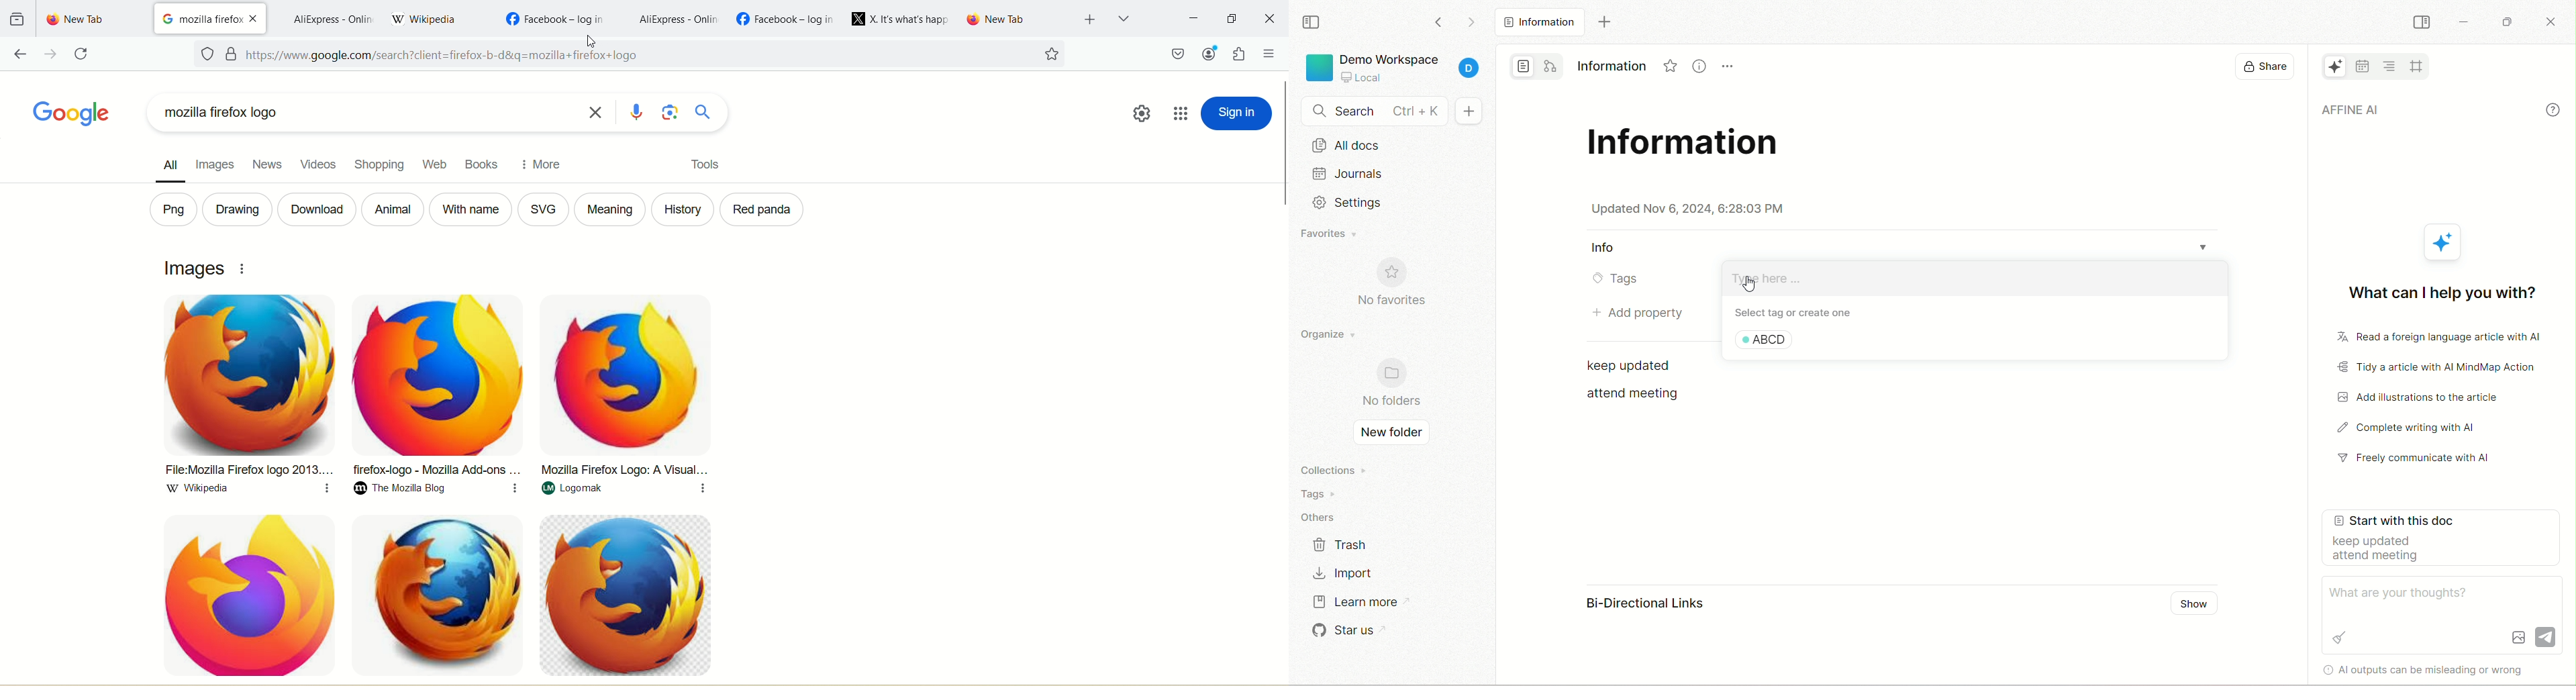 This screenshot has width=2576, height=700. What do you see at coordinates (2391, 64) in the screenshot?
I see `table of content` at bounding box center [2391, 64].